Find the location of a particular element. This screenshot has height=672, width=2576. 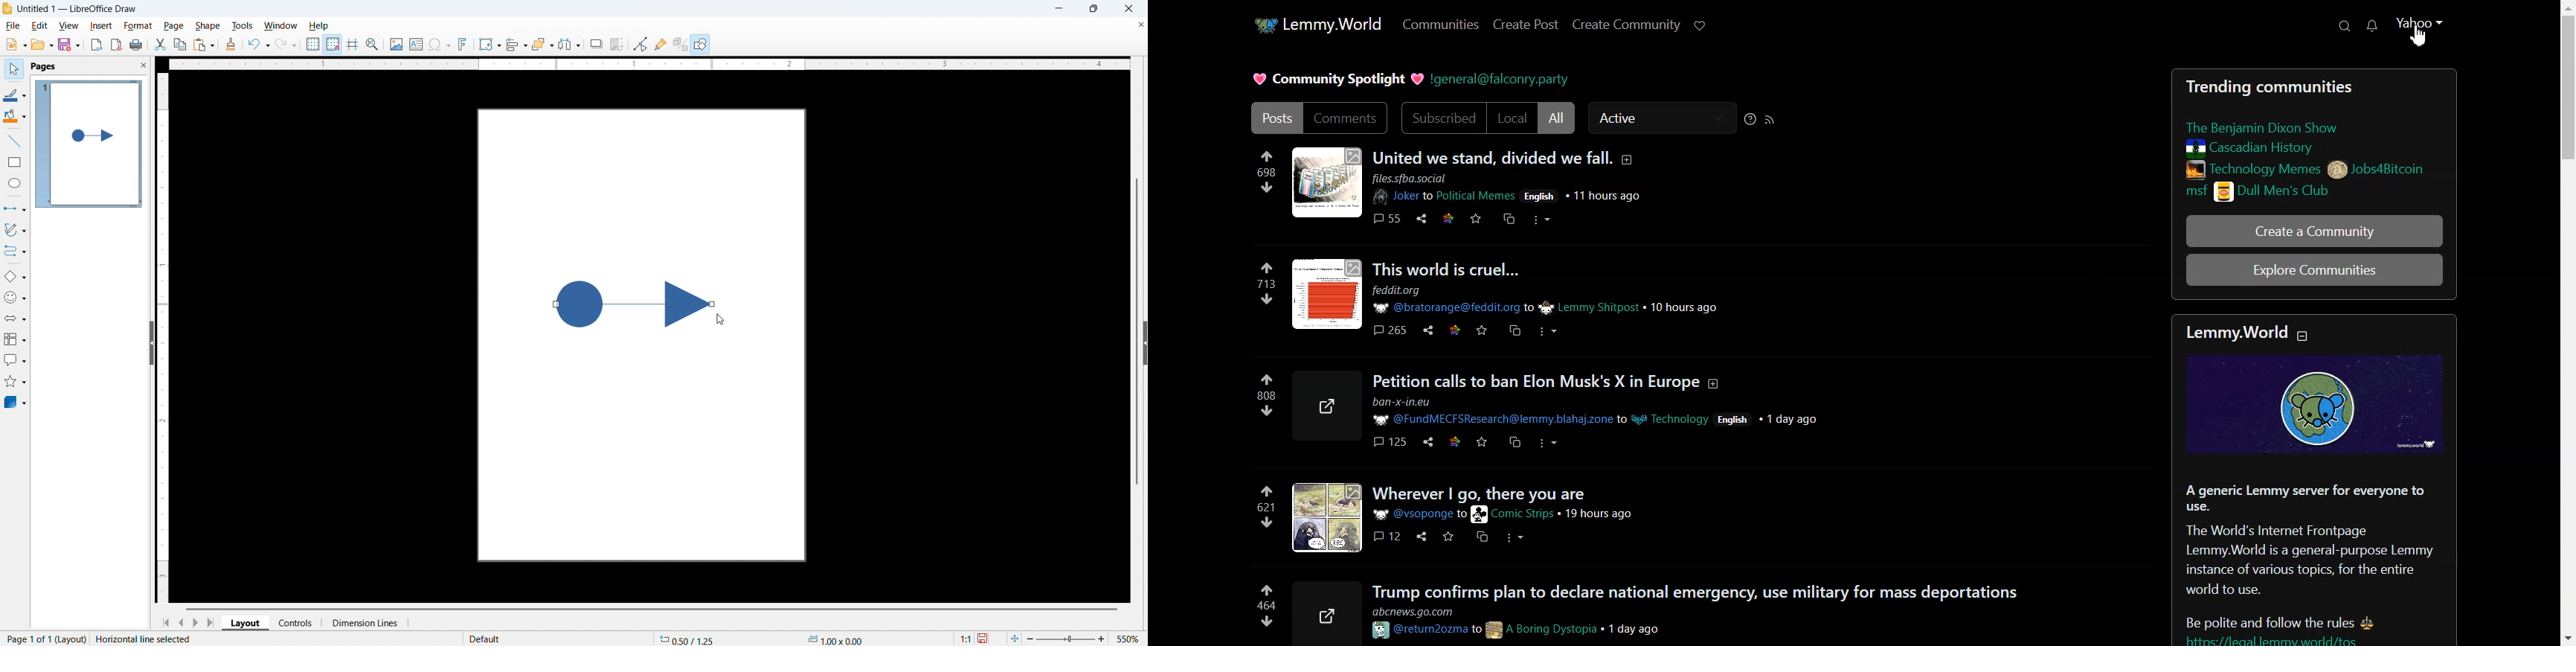

show Glue Point functions  is located at coordinates (660, 44).